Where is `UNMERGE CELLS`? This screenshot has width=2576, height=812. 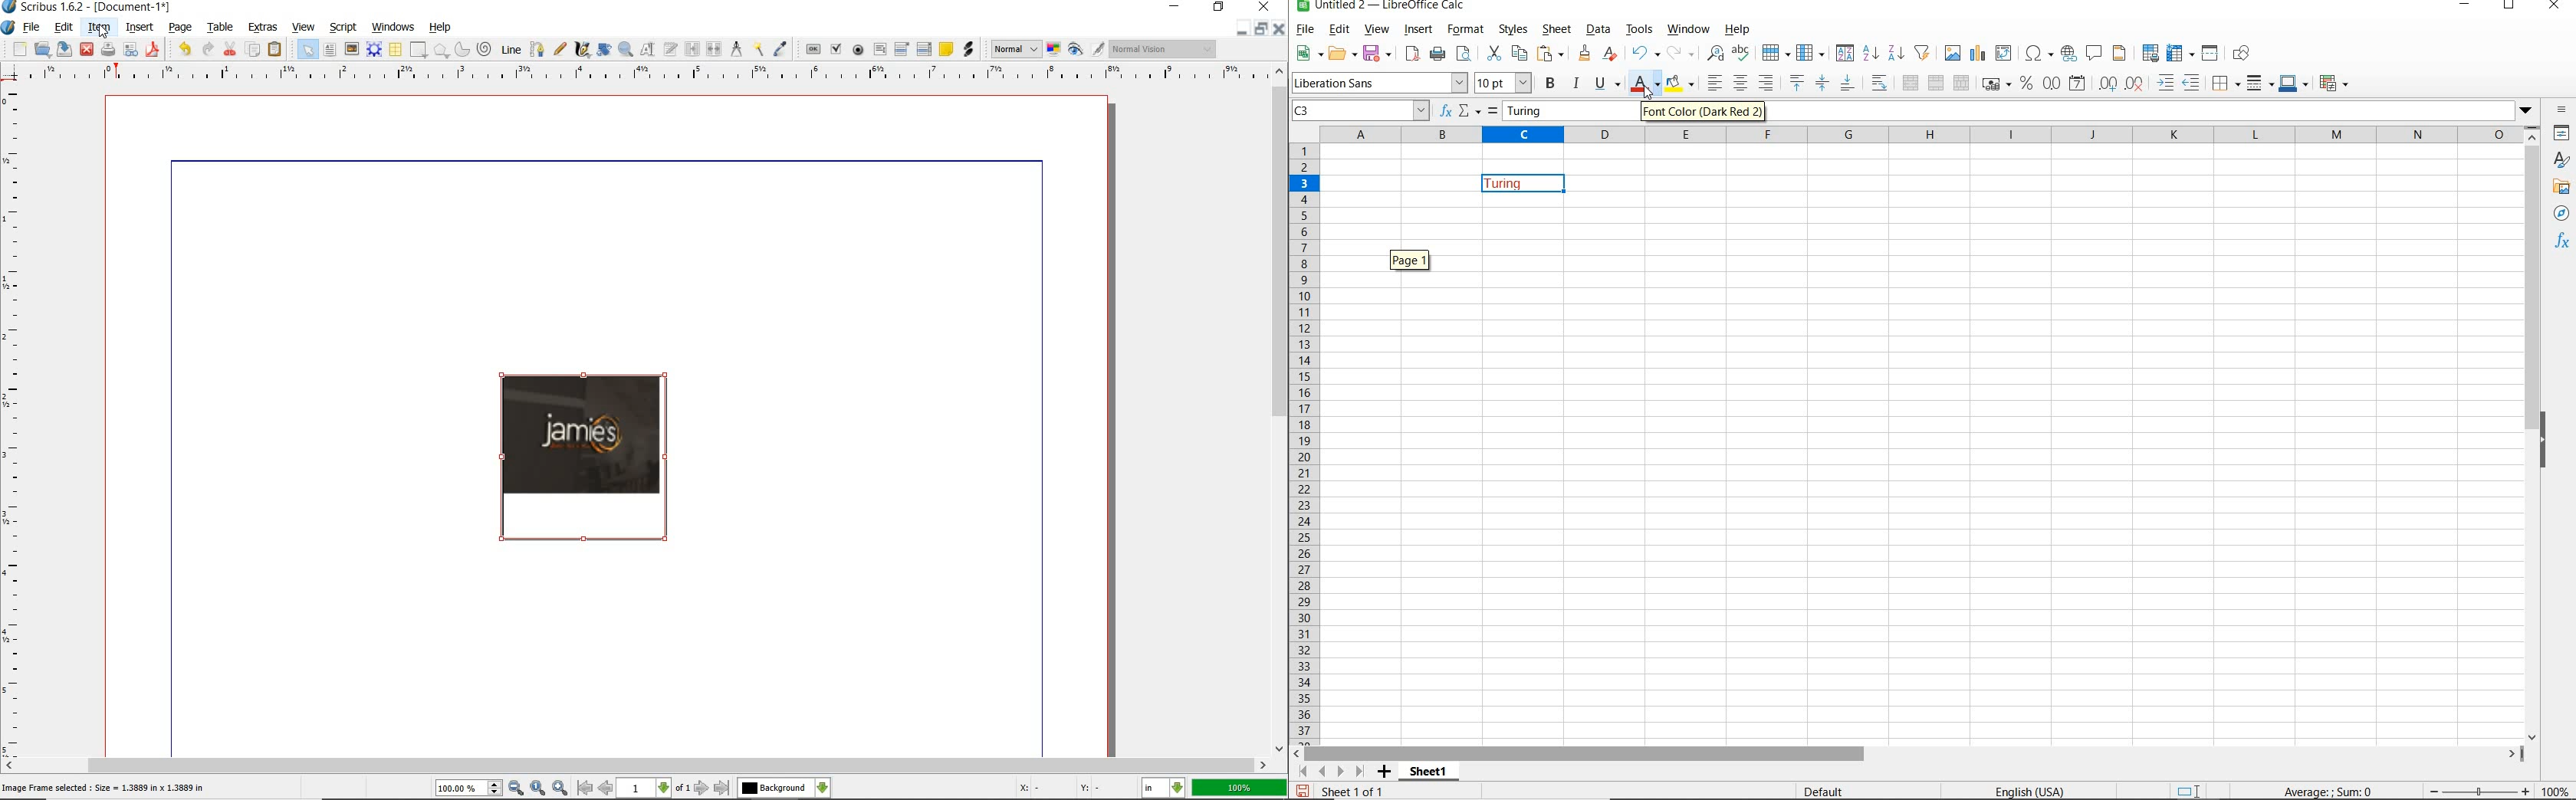
UNMERGE CELLS is located at coordinates (1962, 82).